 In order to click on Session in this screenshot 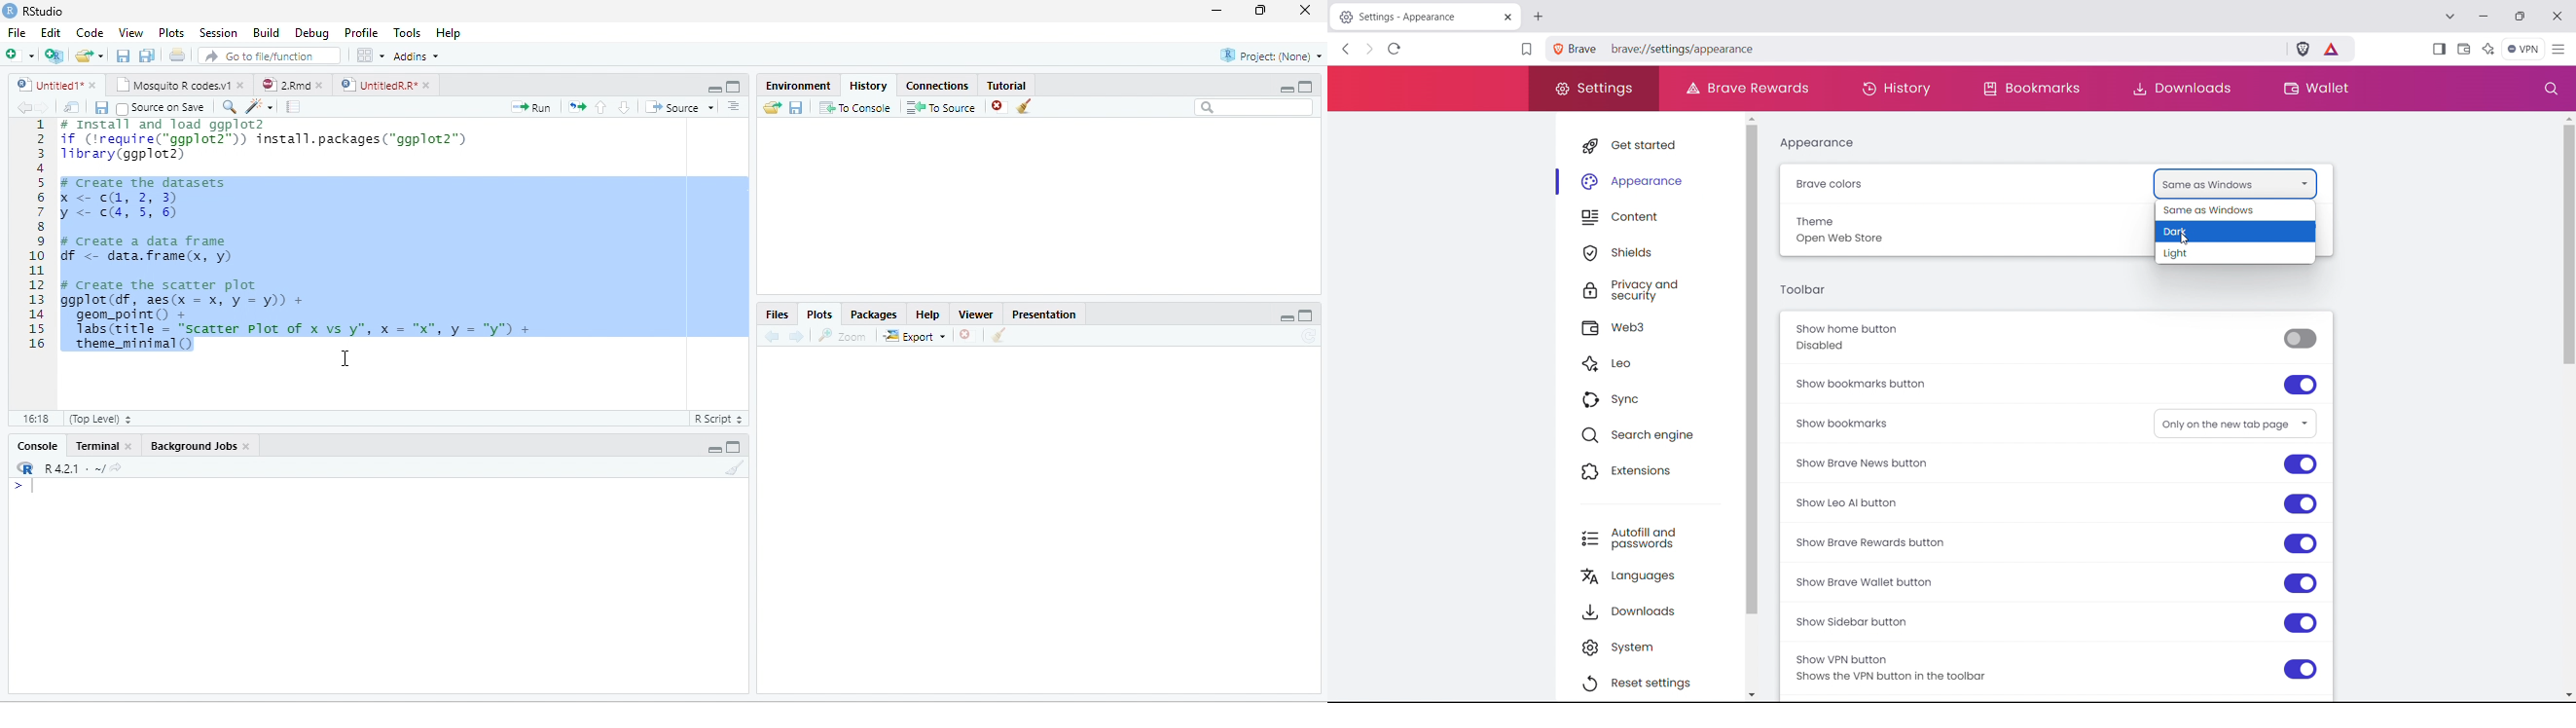, I will do `click(219, 32)`.